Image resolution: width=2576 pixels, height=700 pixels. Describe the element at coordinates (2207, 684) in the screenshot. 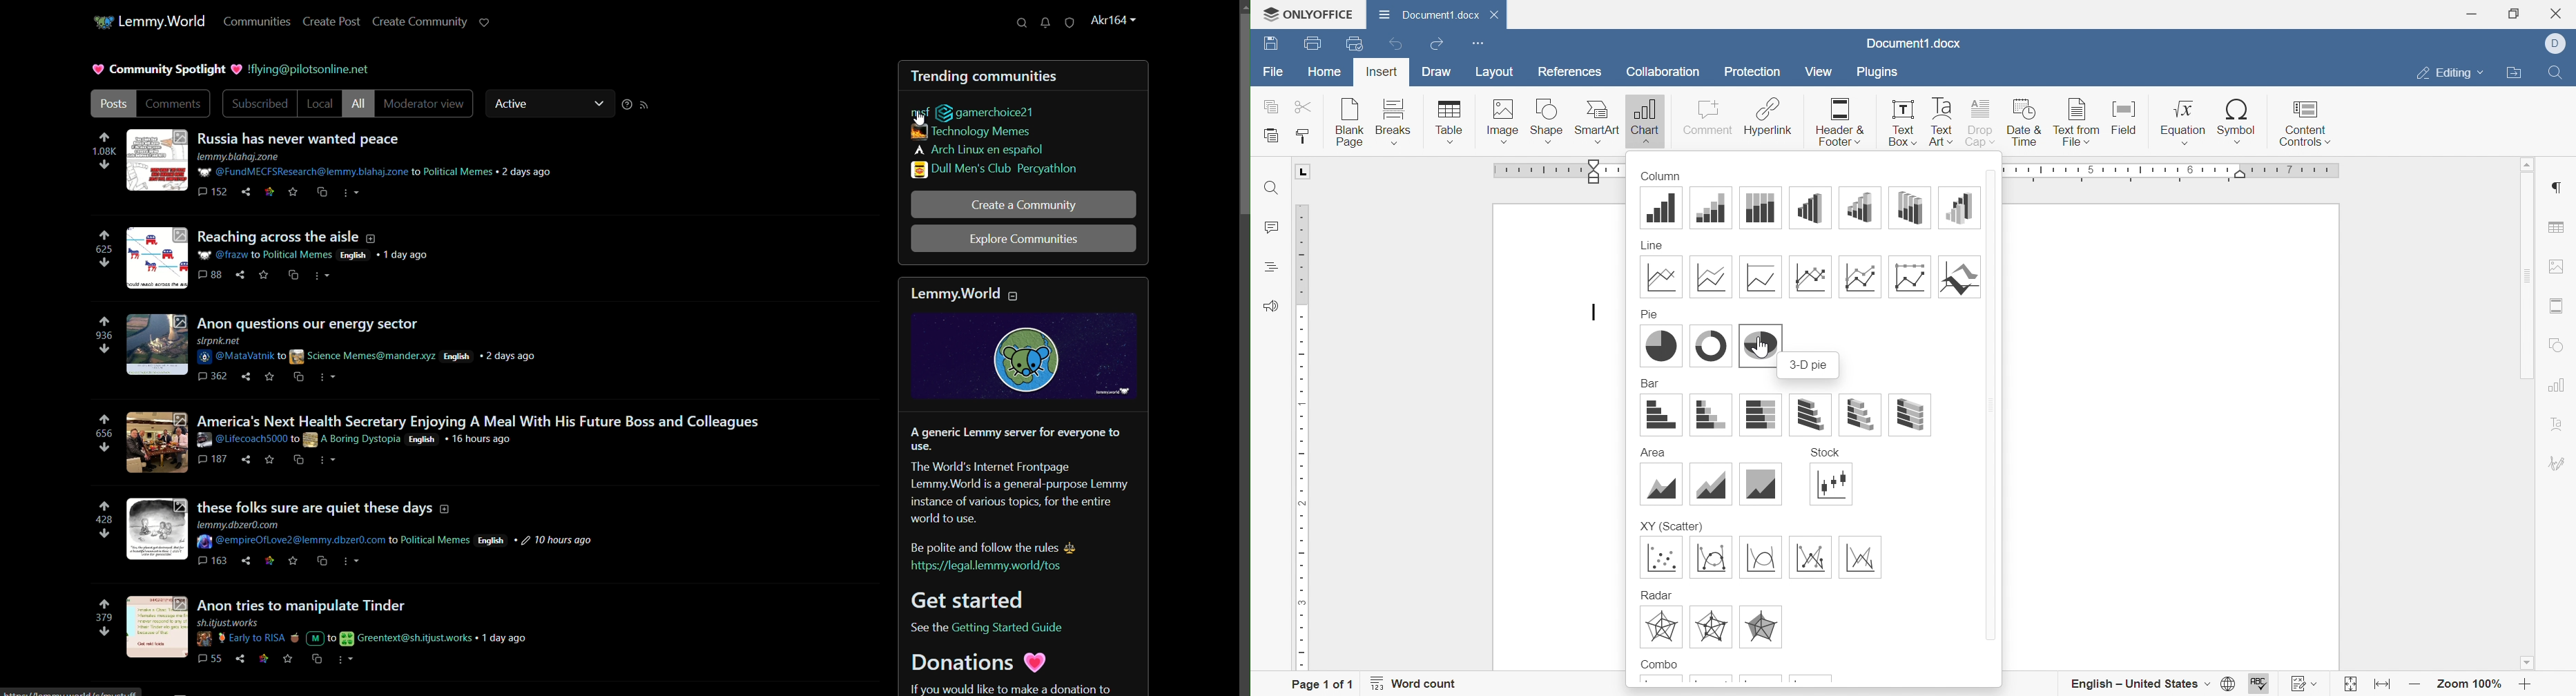

I see `Drop Down` at that location.